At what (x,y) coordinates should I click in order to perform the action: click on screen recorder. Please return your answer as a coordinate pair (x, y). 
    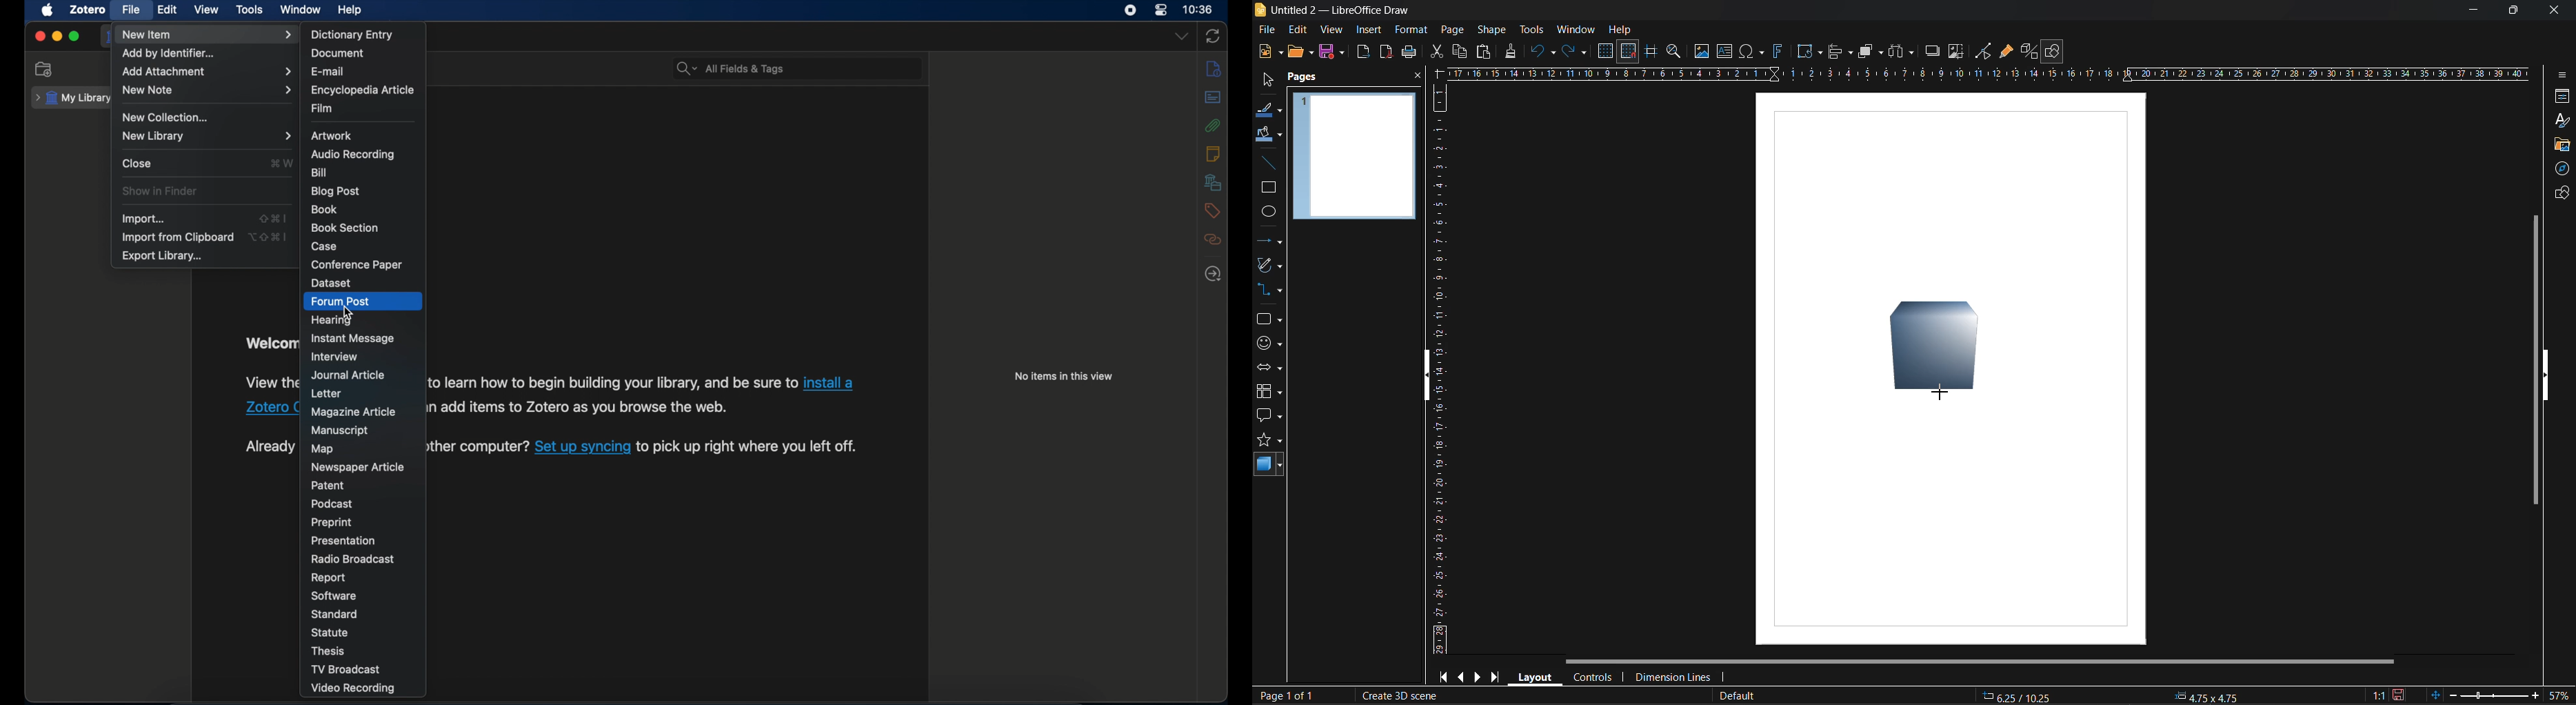
    Looking at the image, I should click on (1130, 10).